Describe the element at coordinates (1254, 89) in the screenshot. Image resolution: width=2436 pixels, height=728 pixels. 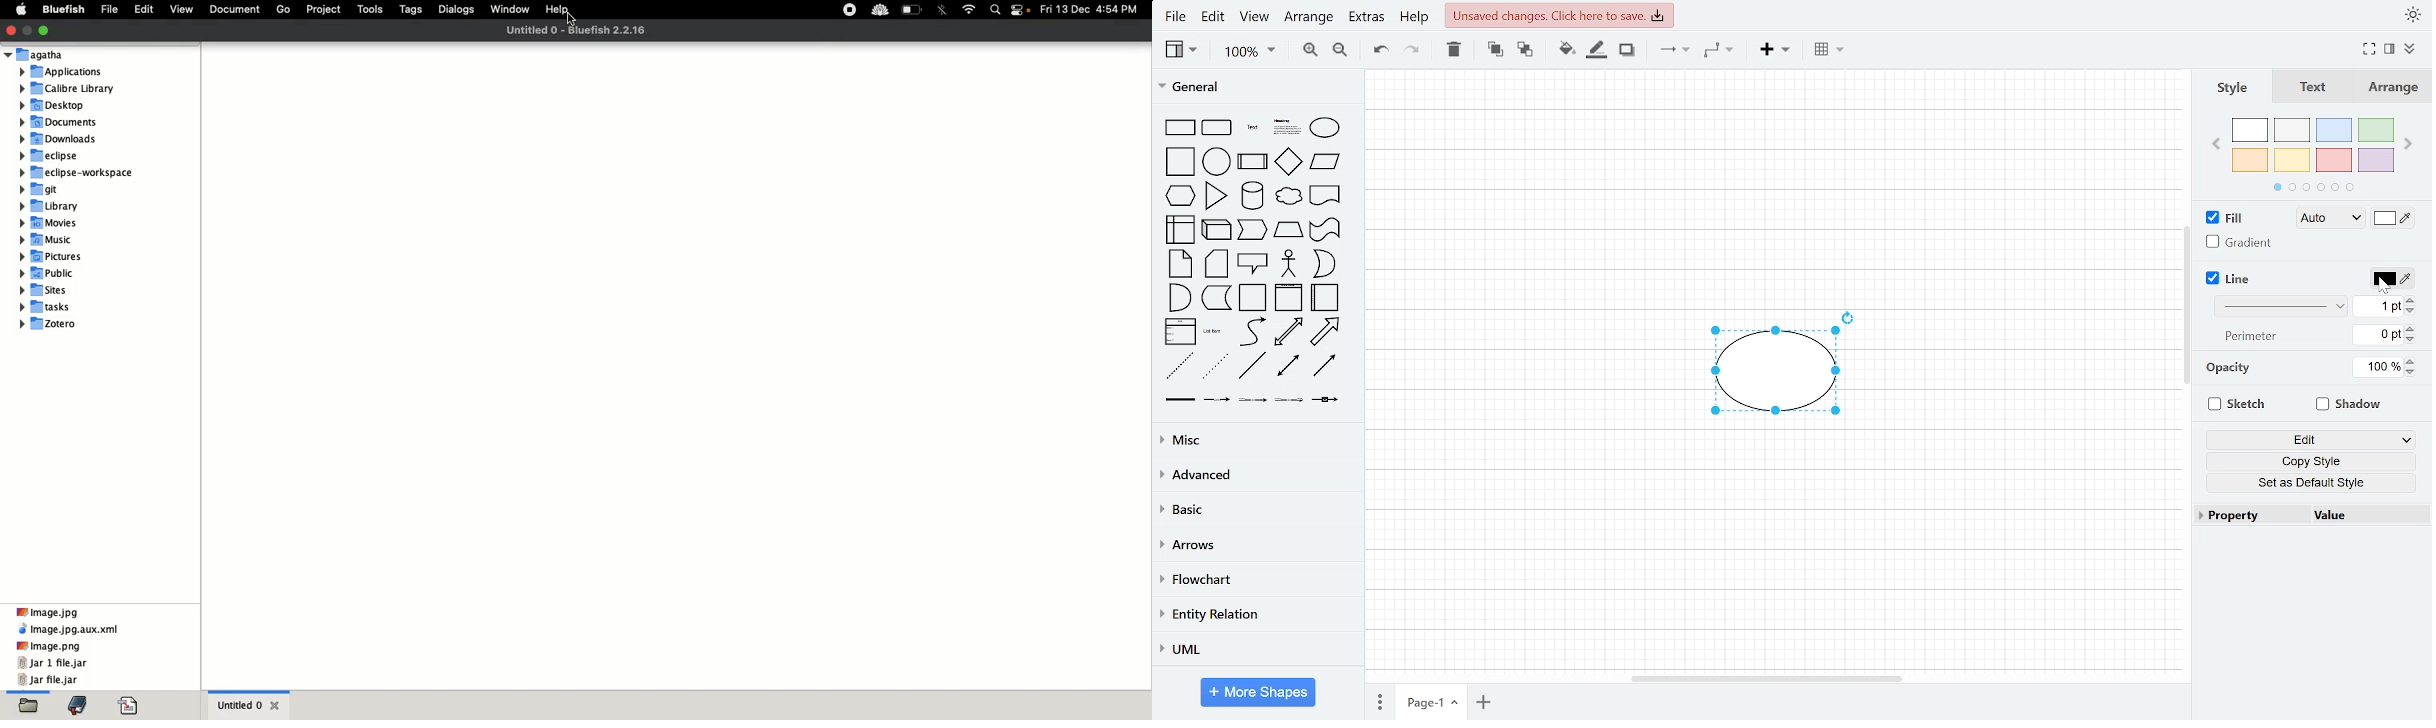
I see `General` at that location.